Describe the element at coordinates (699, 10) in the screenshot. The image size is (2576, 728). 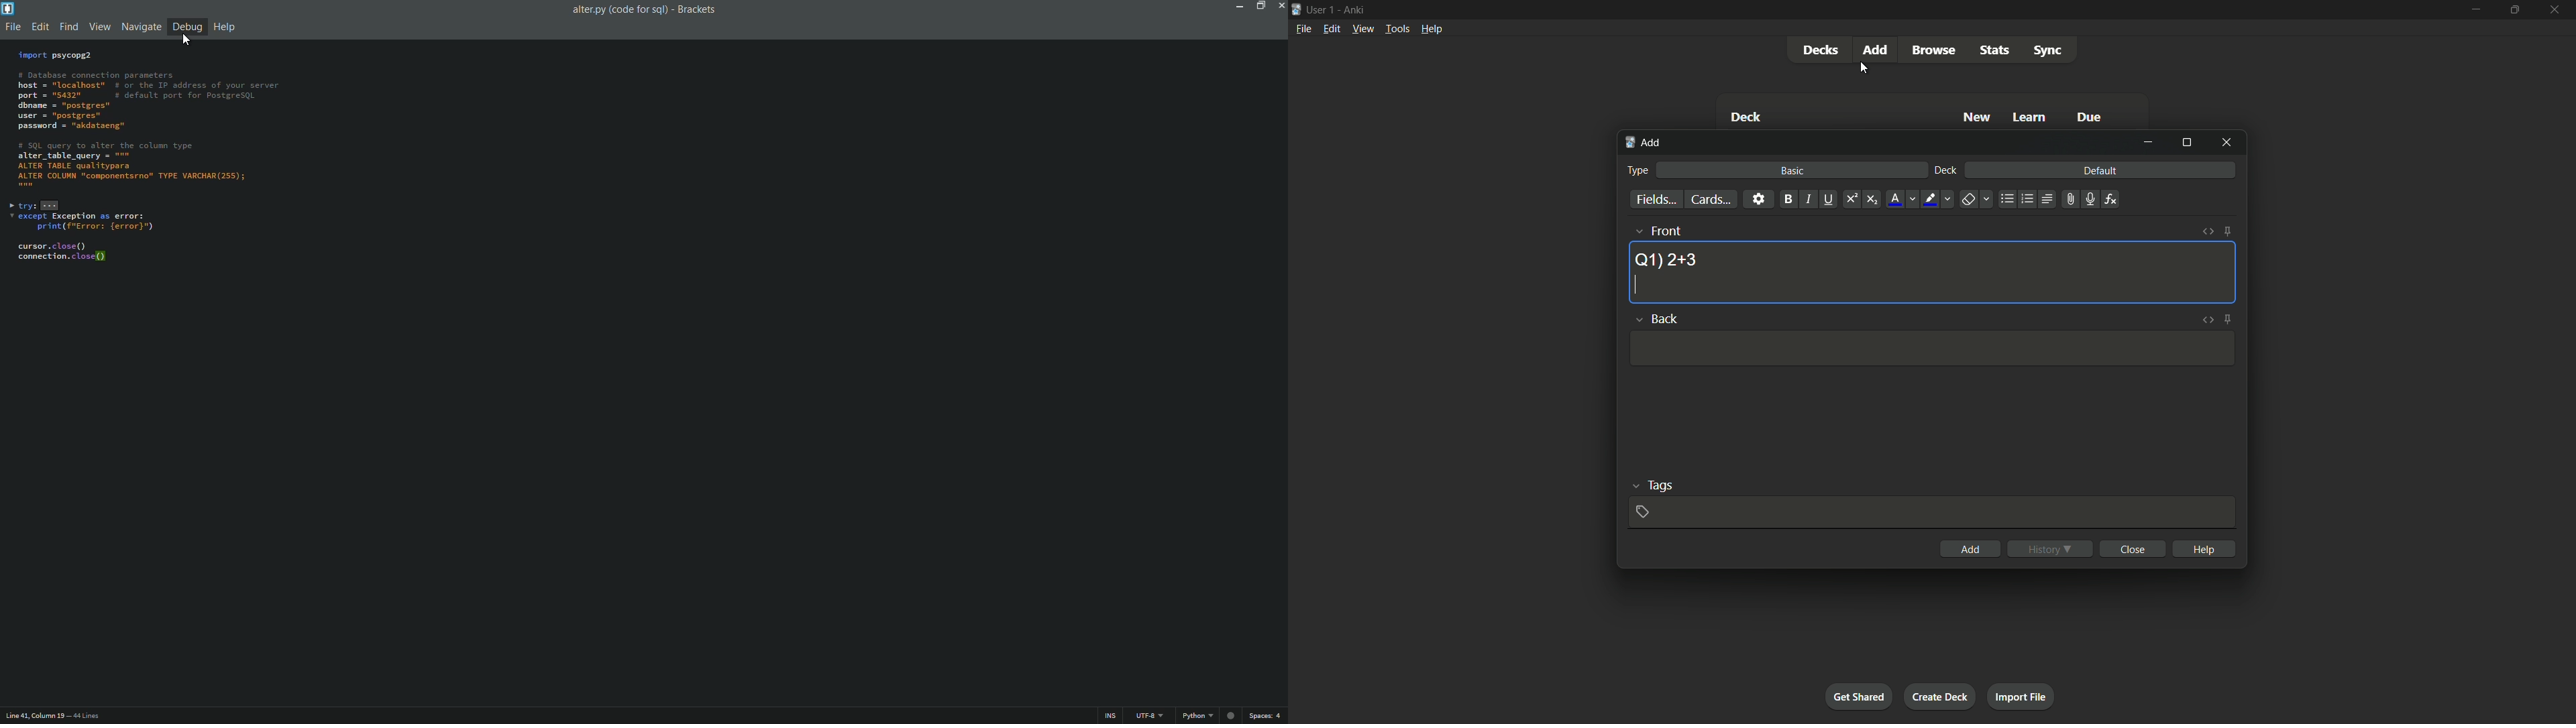
I see `Brackets` at that location.